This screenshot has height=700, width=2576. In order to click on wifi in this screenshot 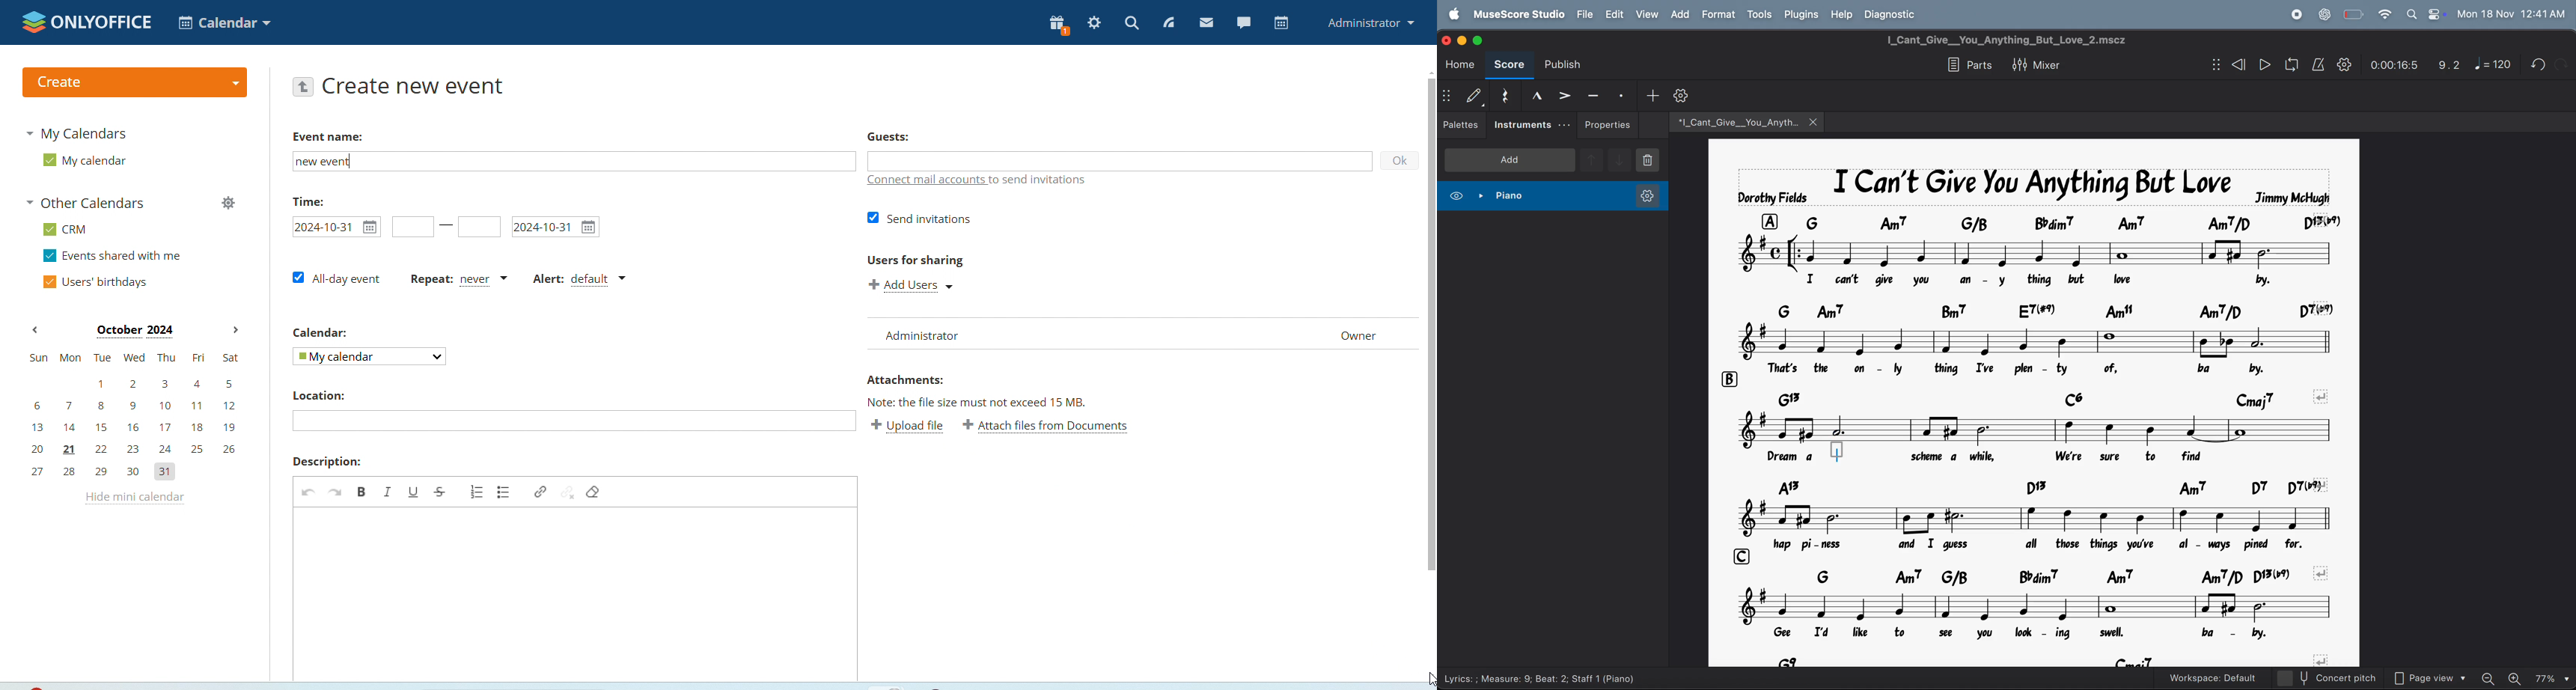, I will do `click(2383, 14)`.